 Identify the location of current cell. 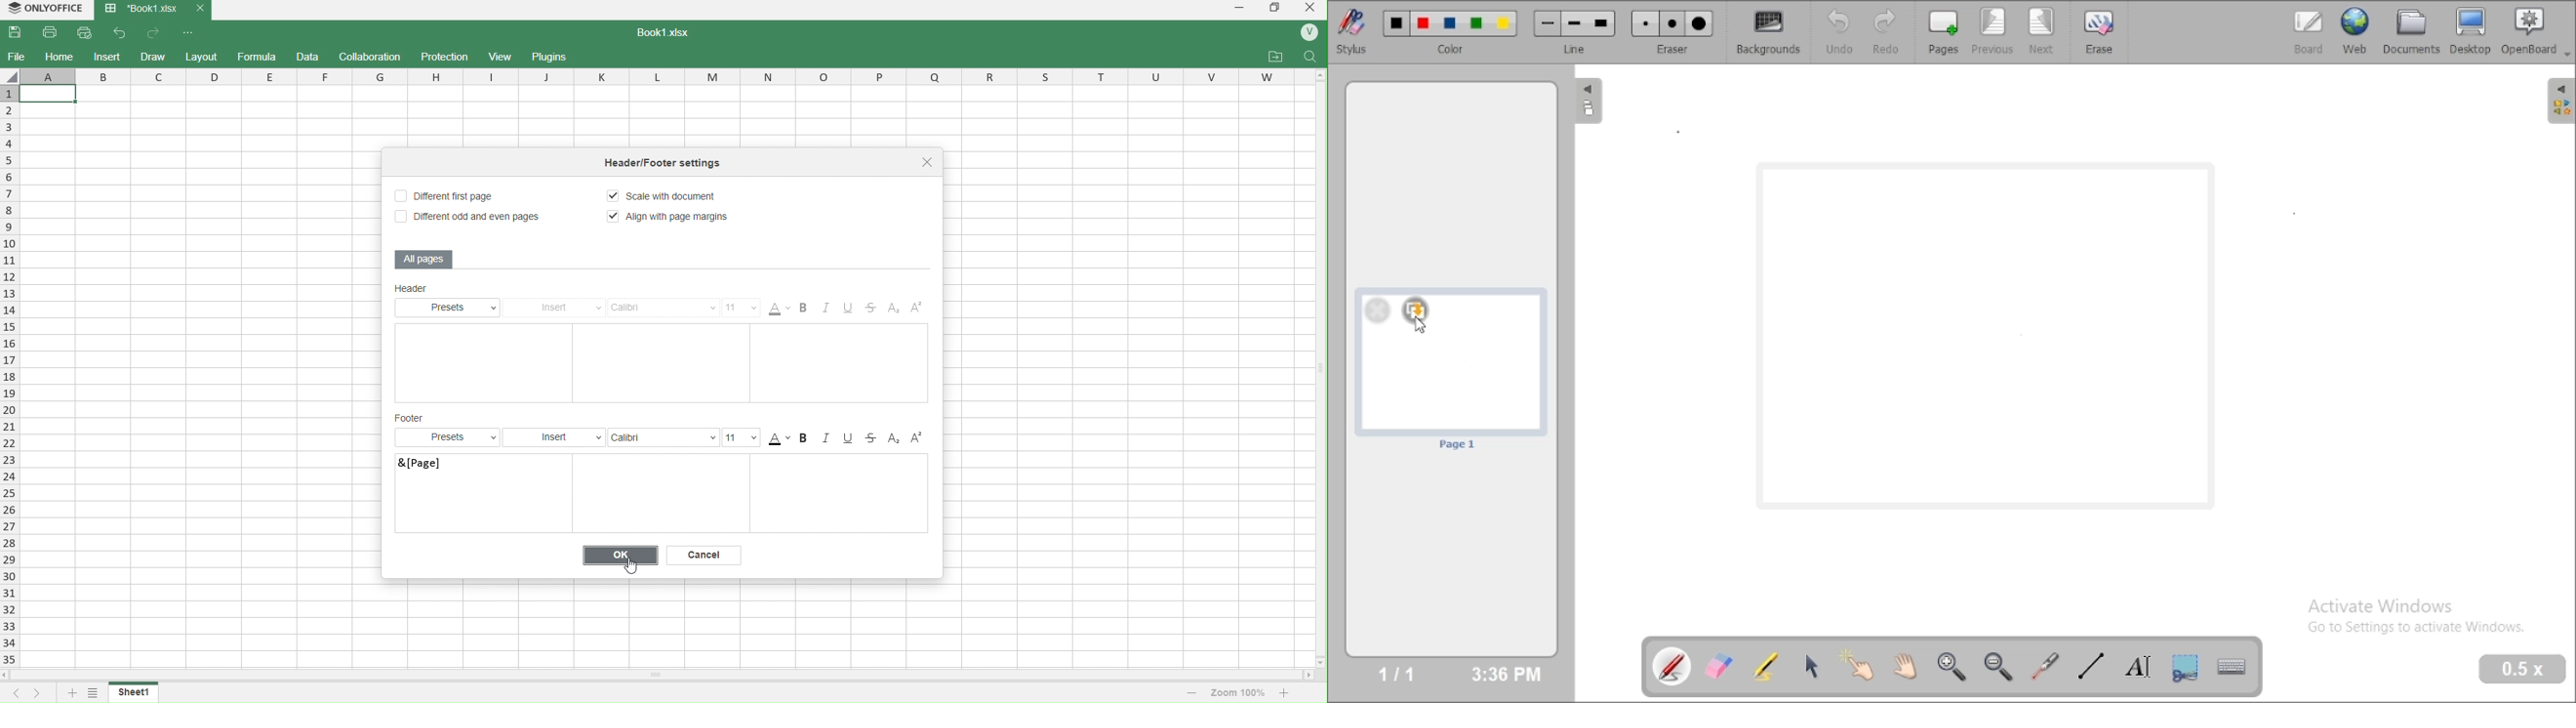
(47, 94).